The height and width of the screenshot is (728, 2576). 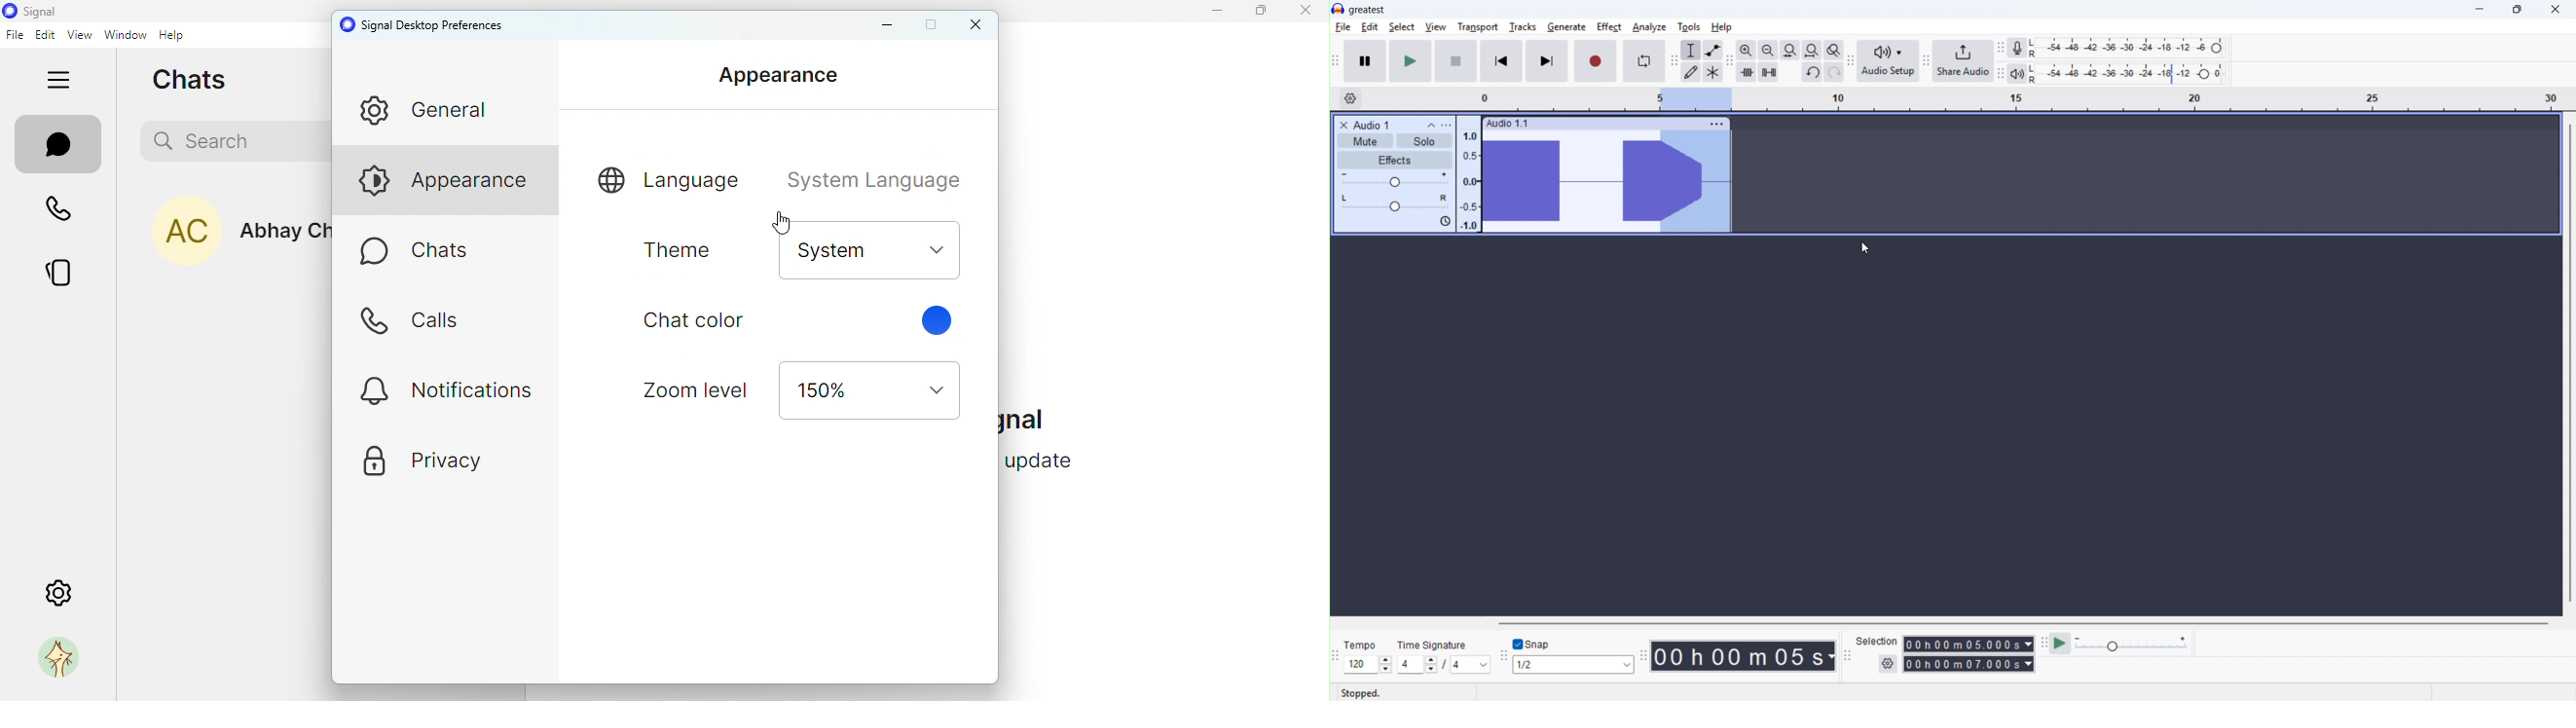 What do you see at coordinates (1745, 657) in the screenshot?
I see `Timestamp ` at bounding box center [1745, 657].